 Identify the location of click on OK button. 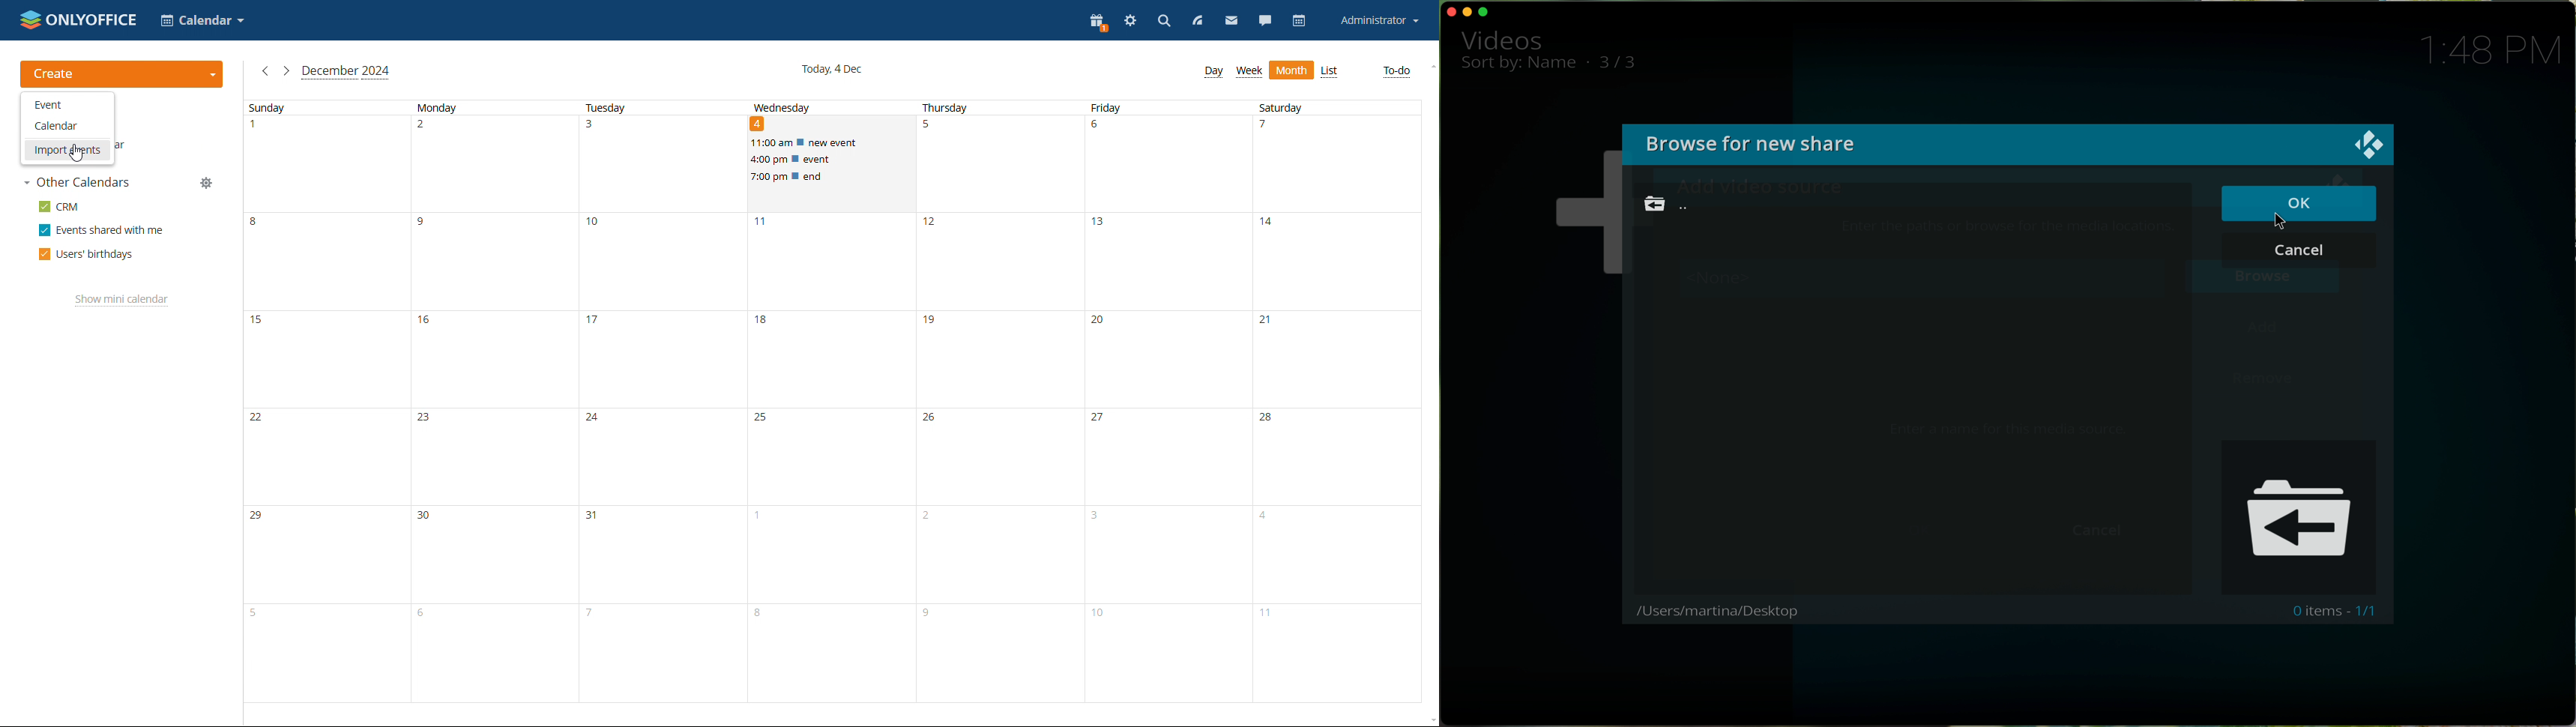
(2299, 206).